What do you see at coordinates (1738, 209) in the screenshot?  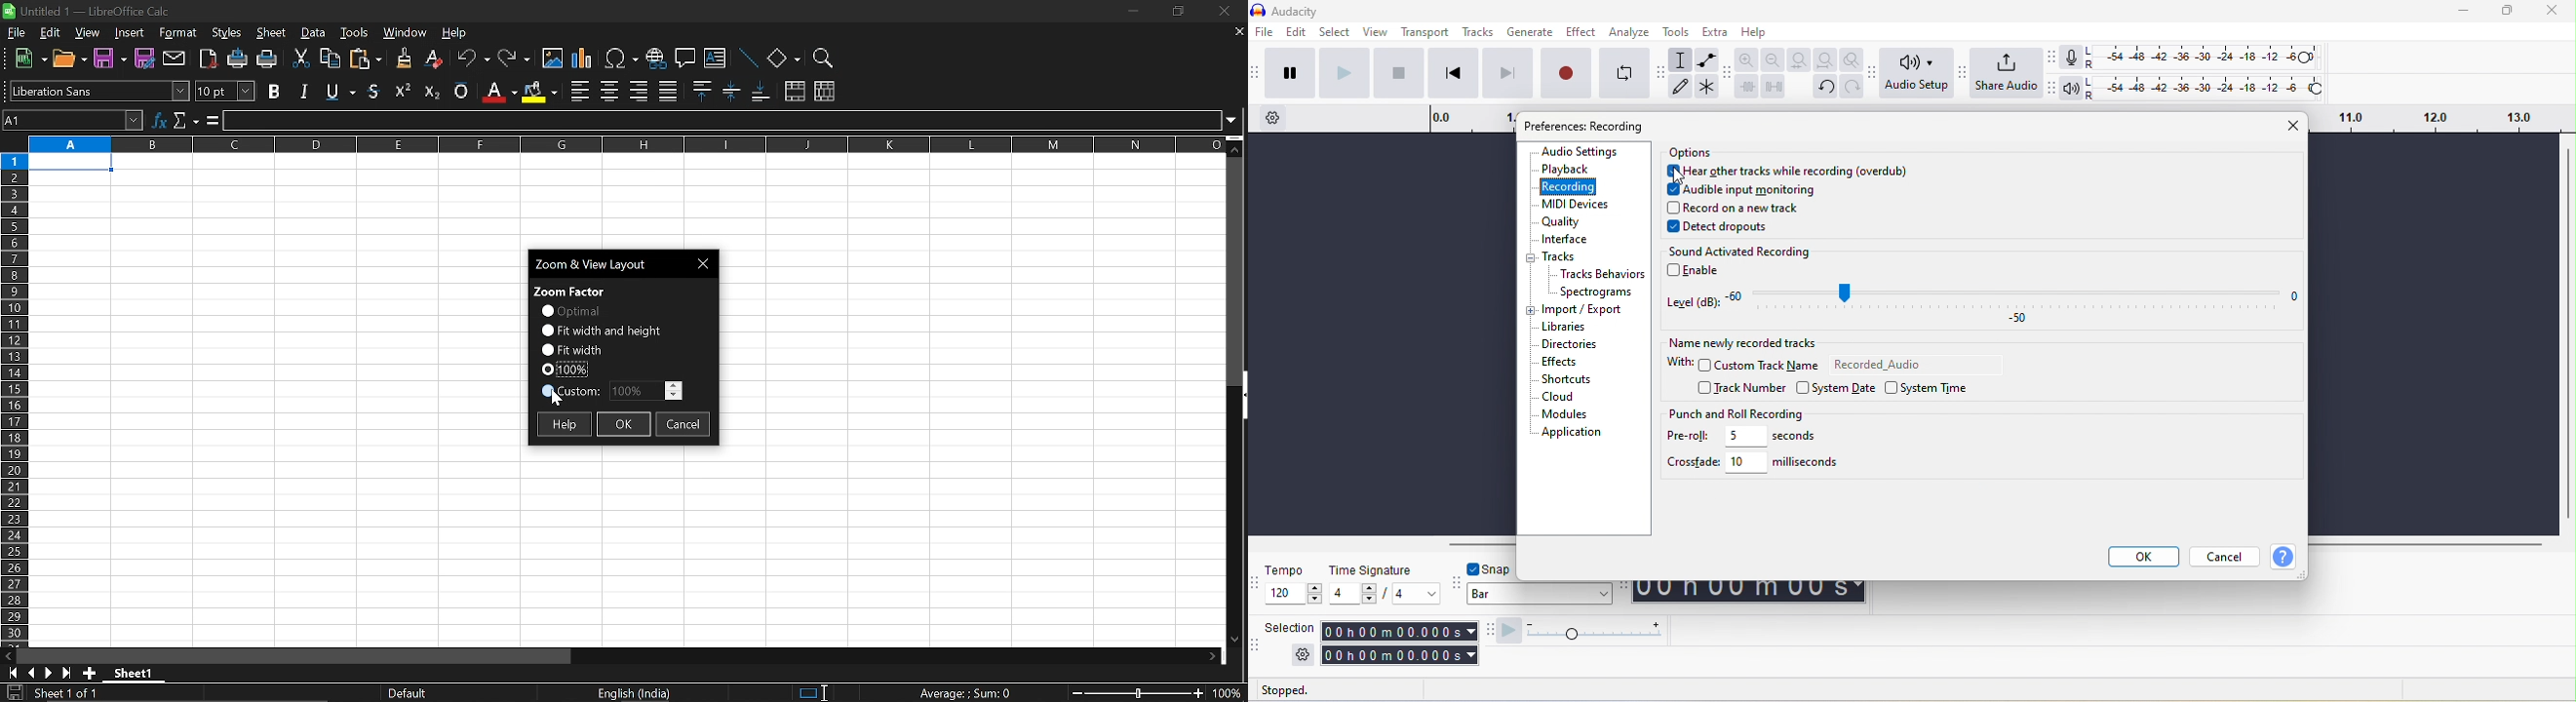 I see `record on a new track` at bounding box center [1738, 209].